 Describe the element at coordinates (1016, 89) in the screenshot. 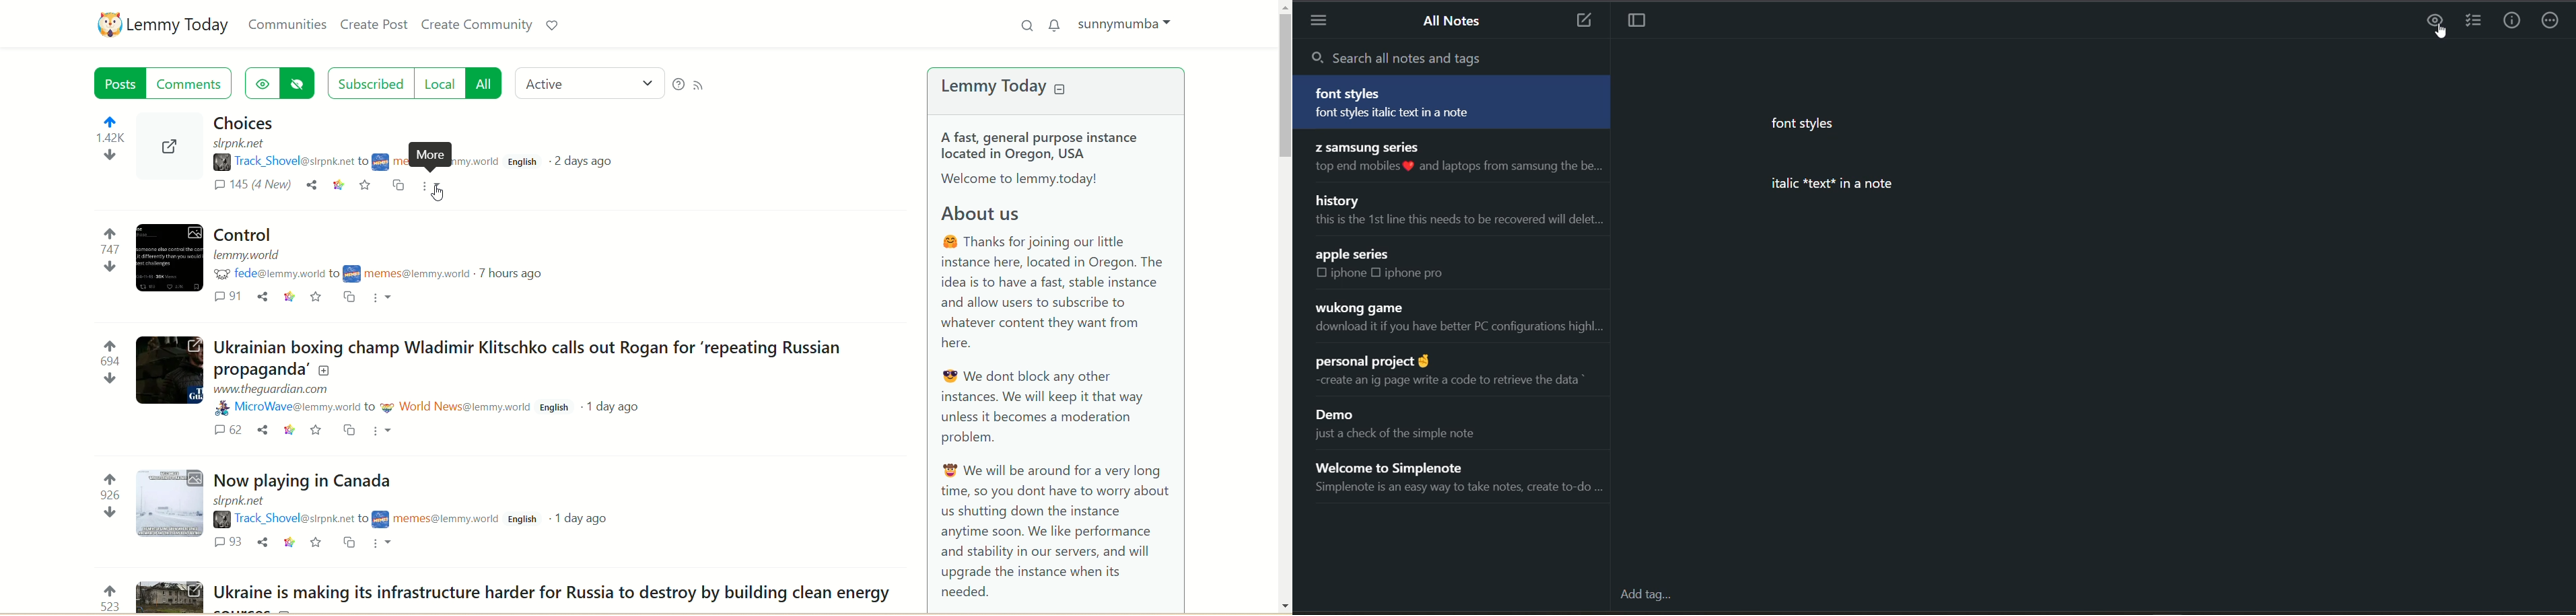

I see `lemmy today` at that location.